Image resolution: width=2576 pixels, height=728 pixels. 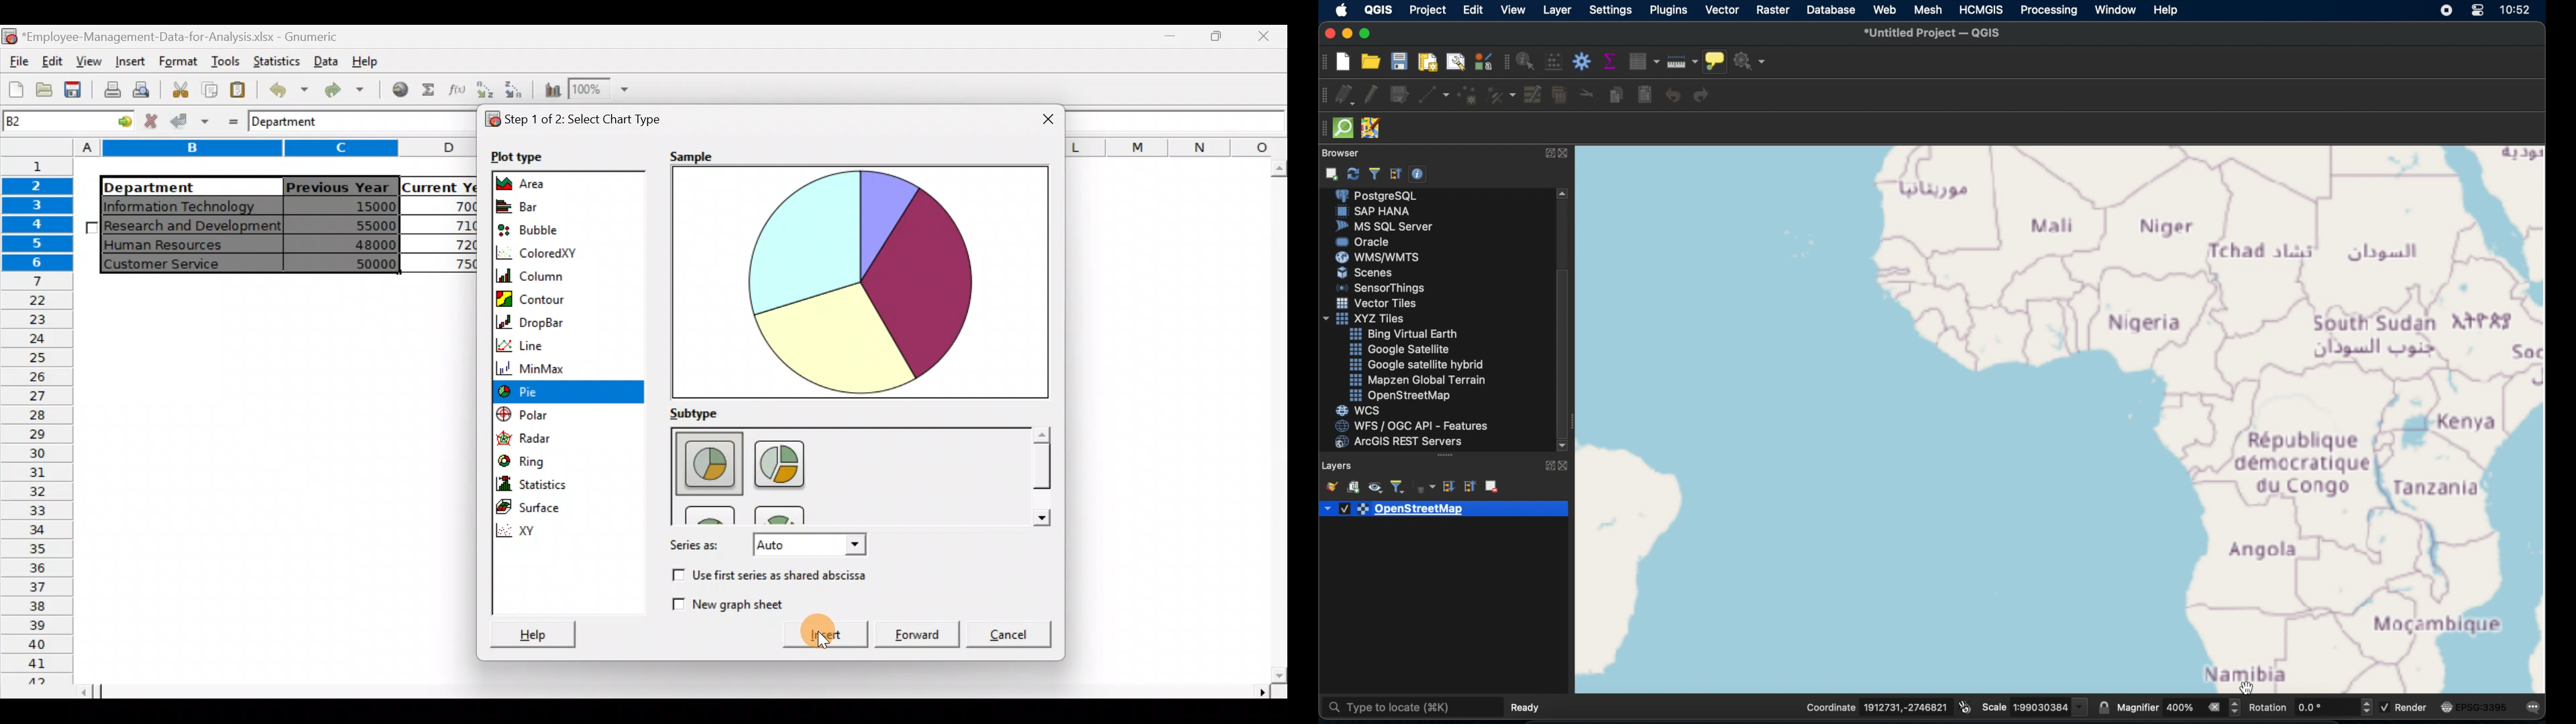 I want to click on show layout manager, so click(x=1454, y=62).